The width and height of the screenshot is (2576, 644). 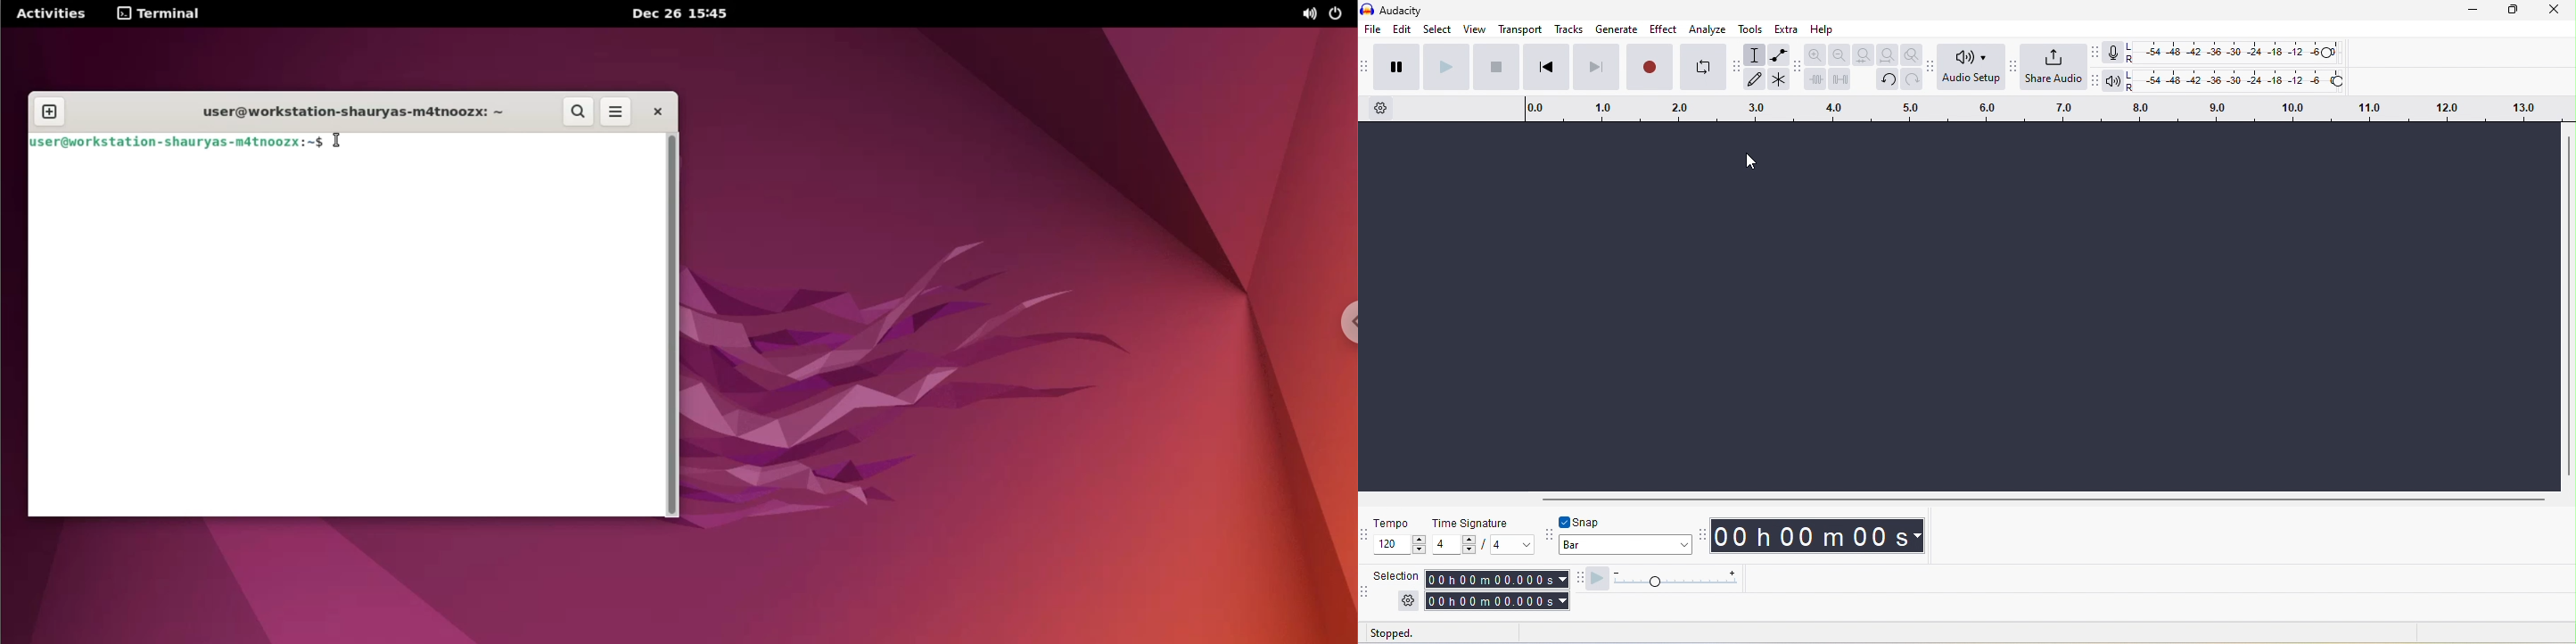 I want to click on zoom toggle, so click(x=1914, y=54).